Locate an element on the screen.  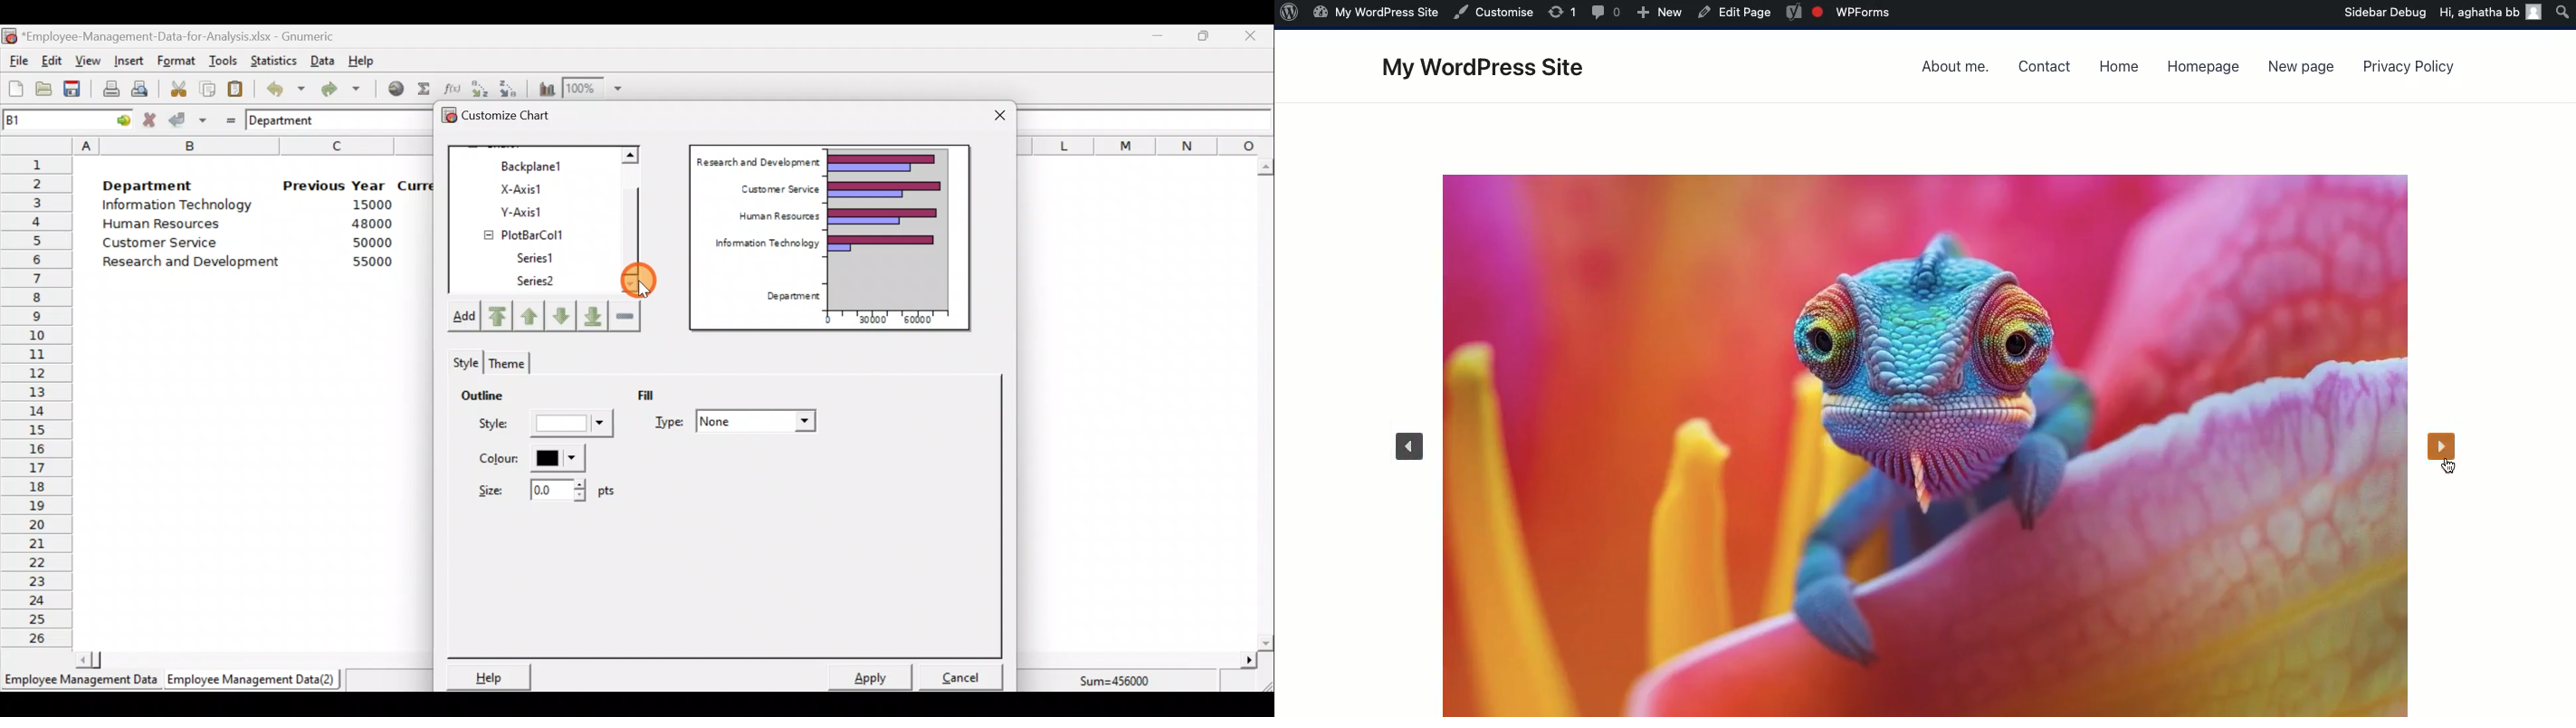
Cancel change is located at coordinates (151, 120).